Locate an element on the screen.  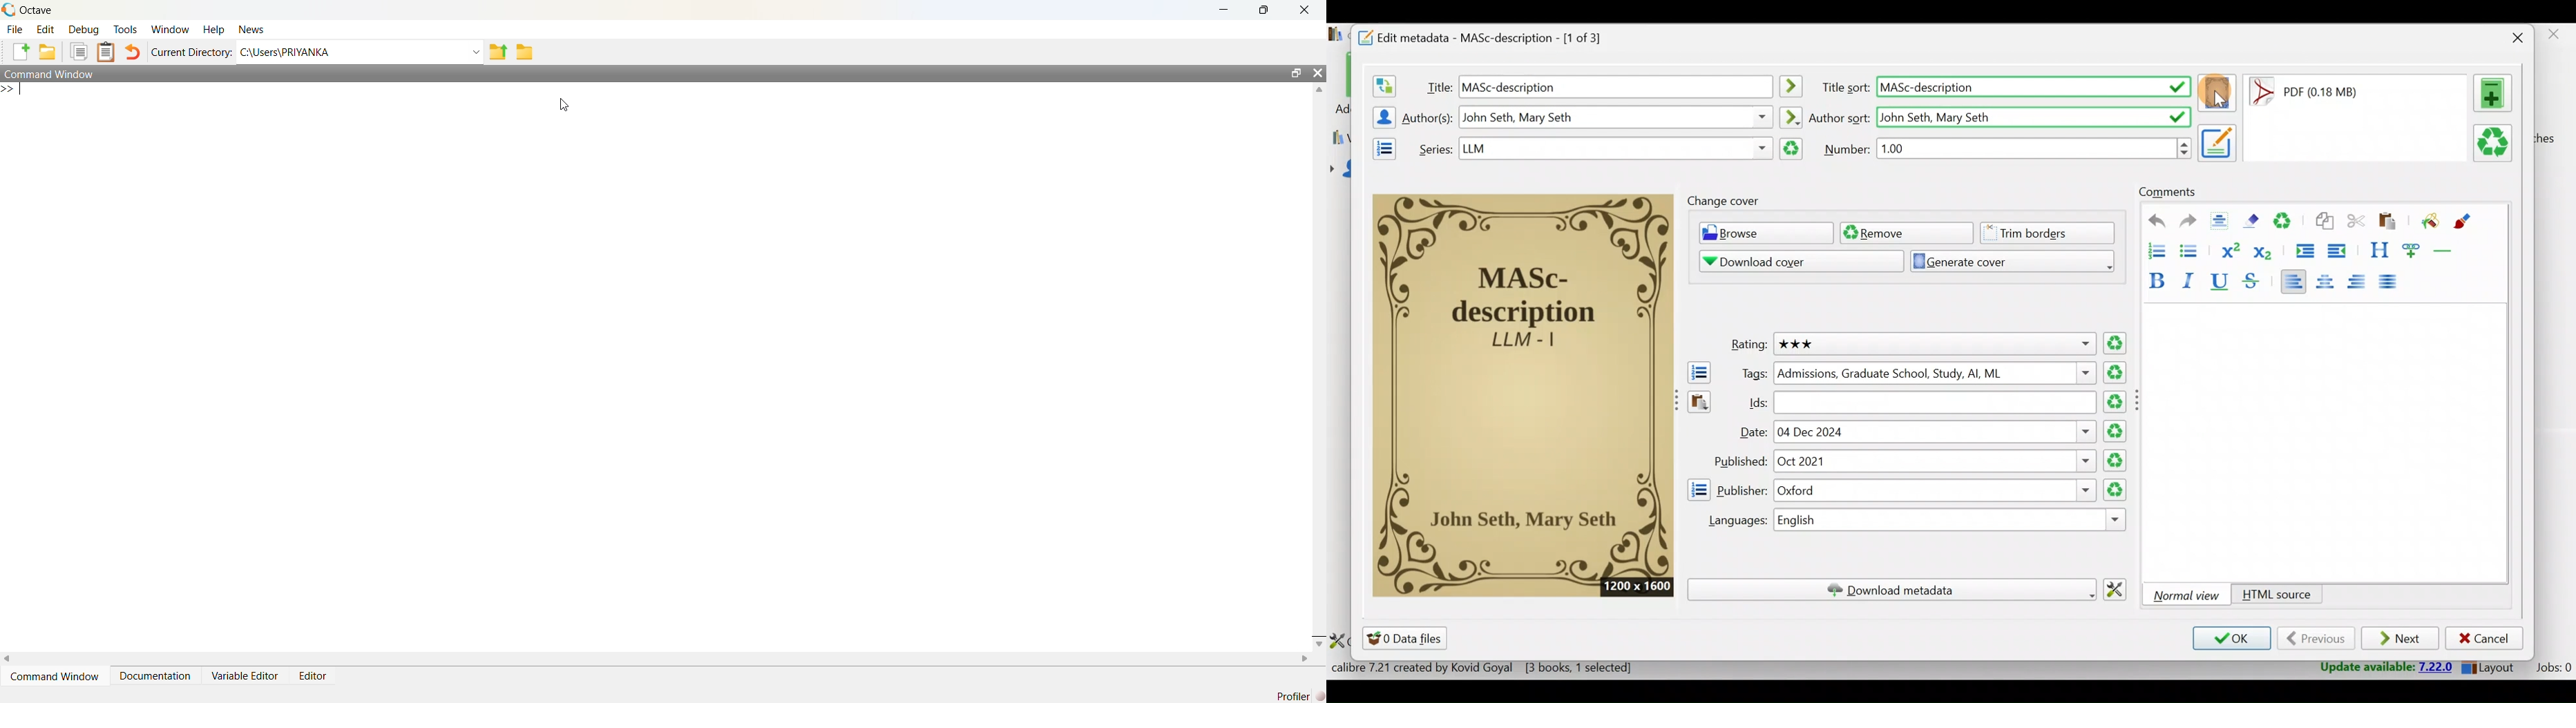
 is located at coordinates (2218, 142).